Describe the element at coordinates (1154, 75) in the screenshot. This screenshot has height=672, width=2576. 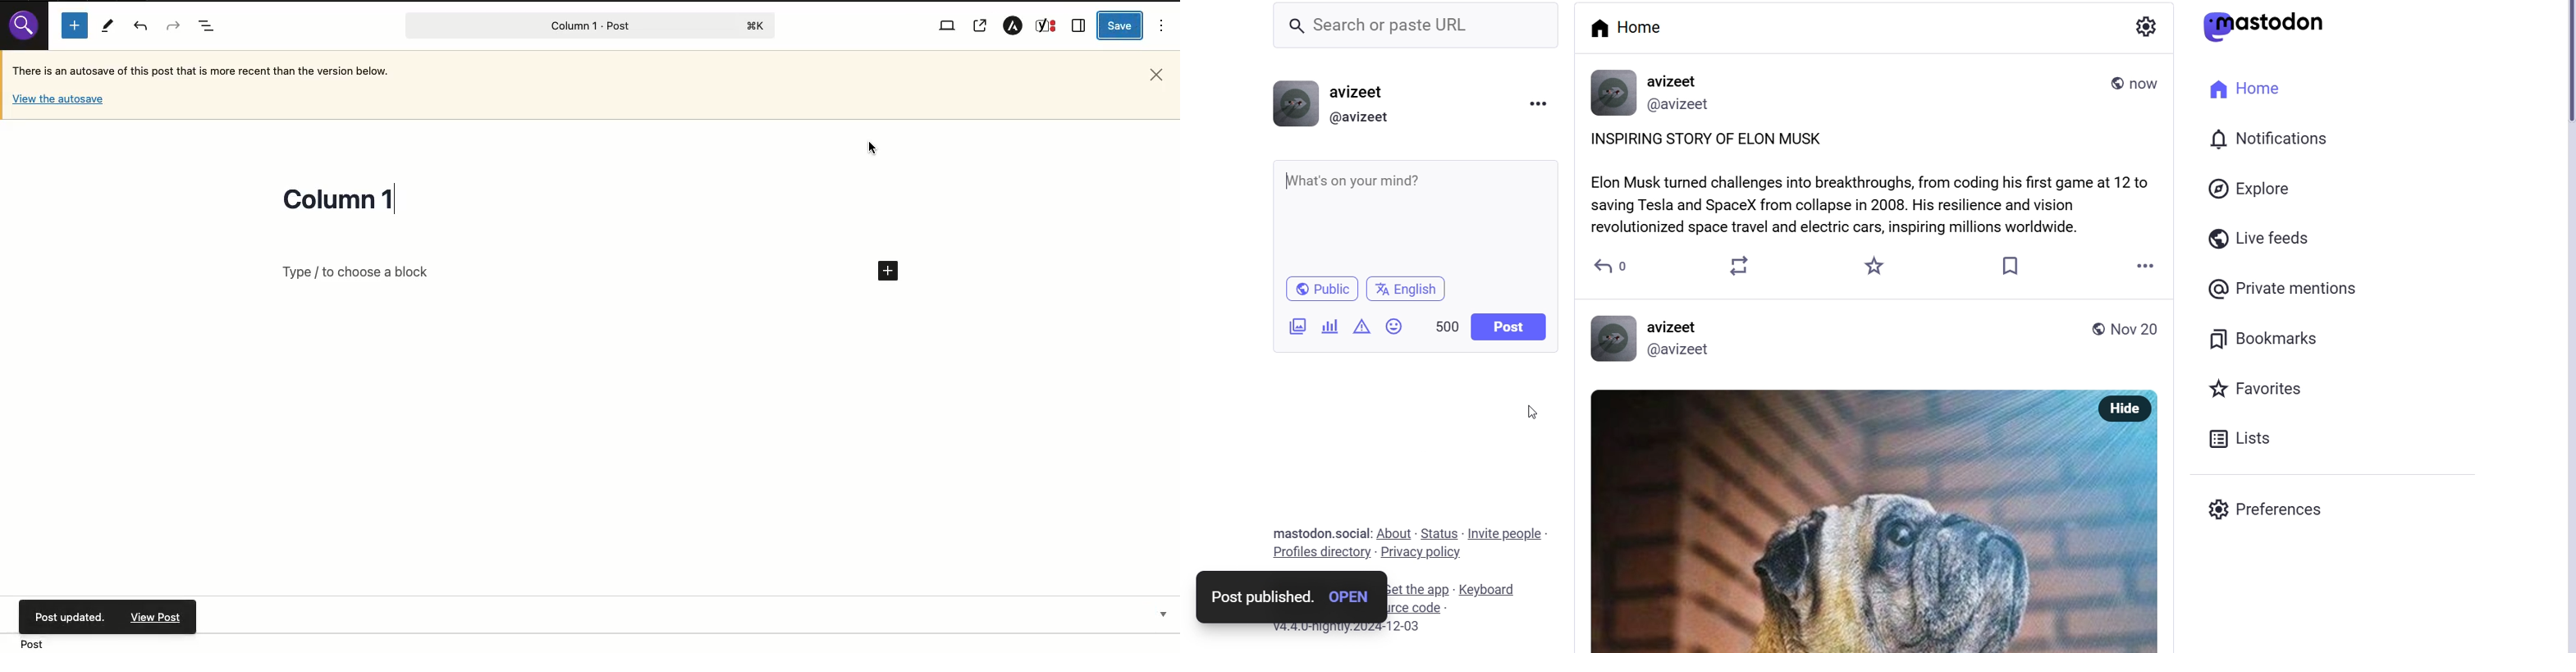
I see `Close` at that location.